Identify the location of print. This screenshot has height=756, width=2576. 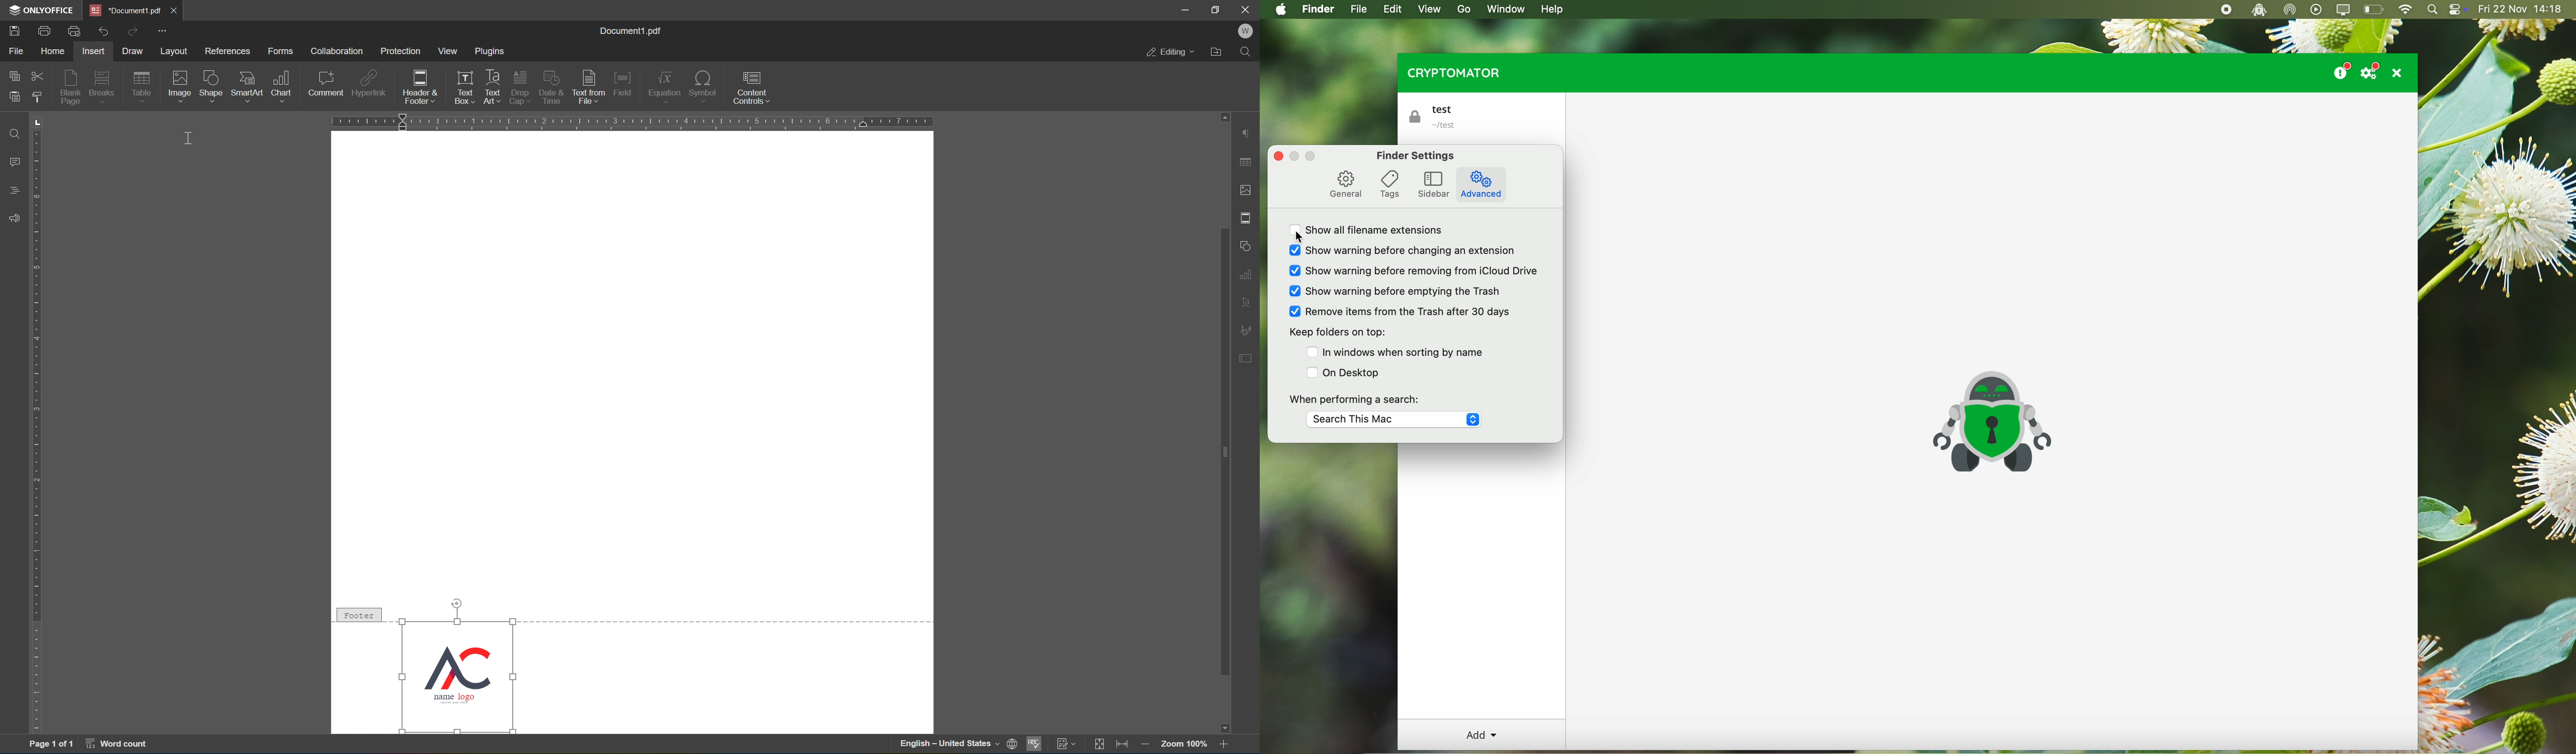
(42, 31).